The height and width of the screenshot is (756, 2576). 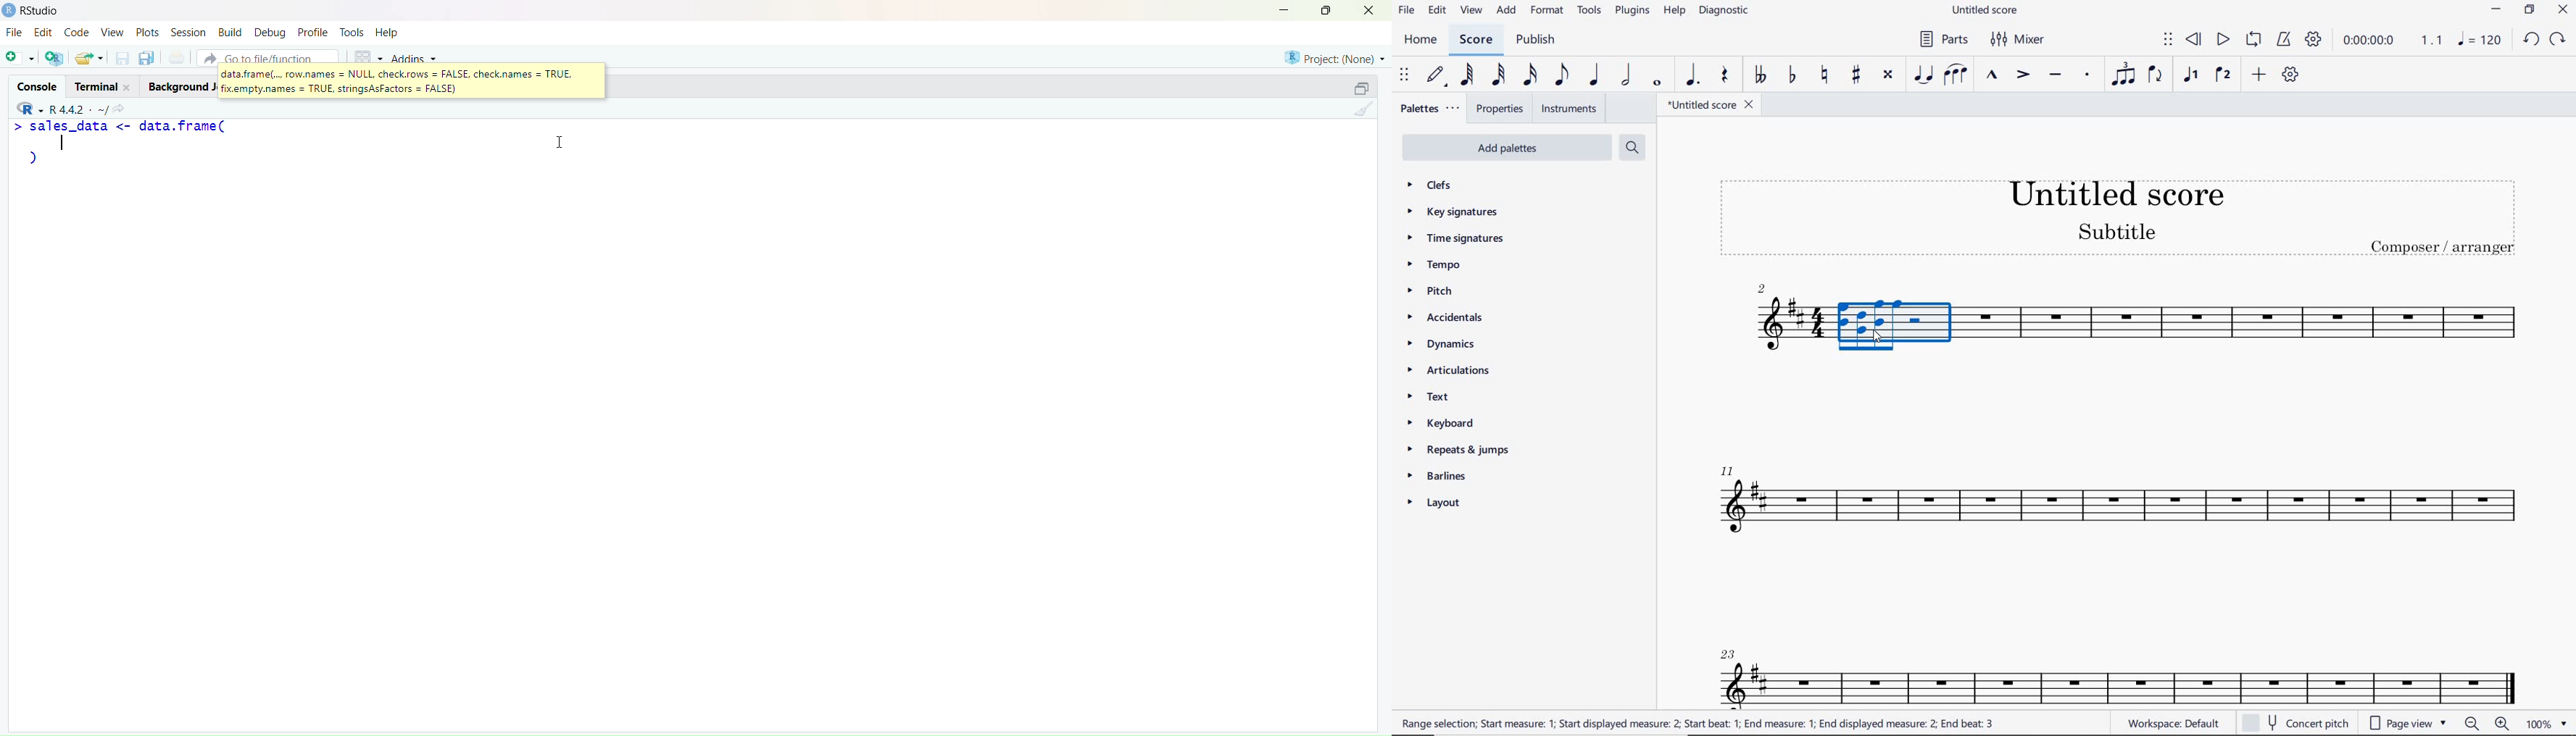 What do you see at coordinates (146, 59) in the screenshot?
I see `save as` at bounding box center [146, 59].